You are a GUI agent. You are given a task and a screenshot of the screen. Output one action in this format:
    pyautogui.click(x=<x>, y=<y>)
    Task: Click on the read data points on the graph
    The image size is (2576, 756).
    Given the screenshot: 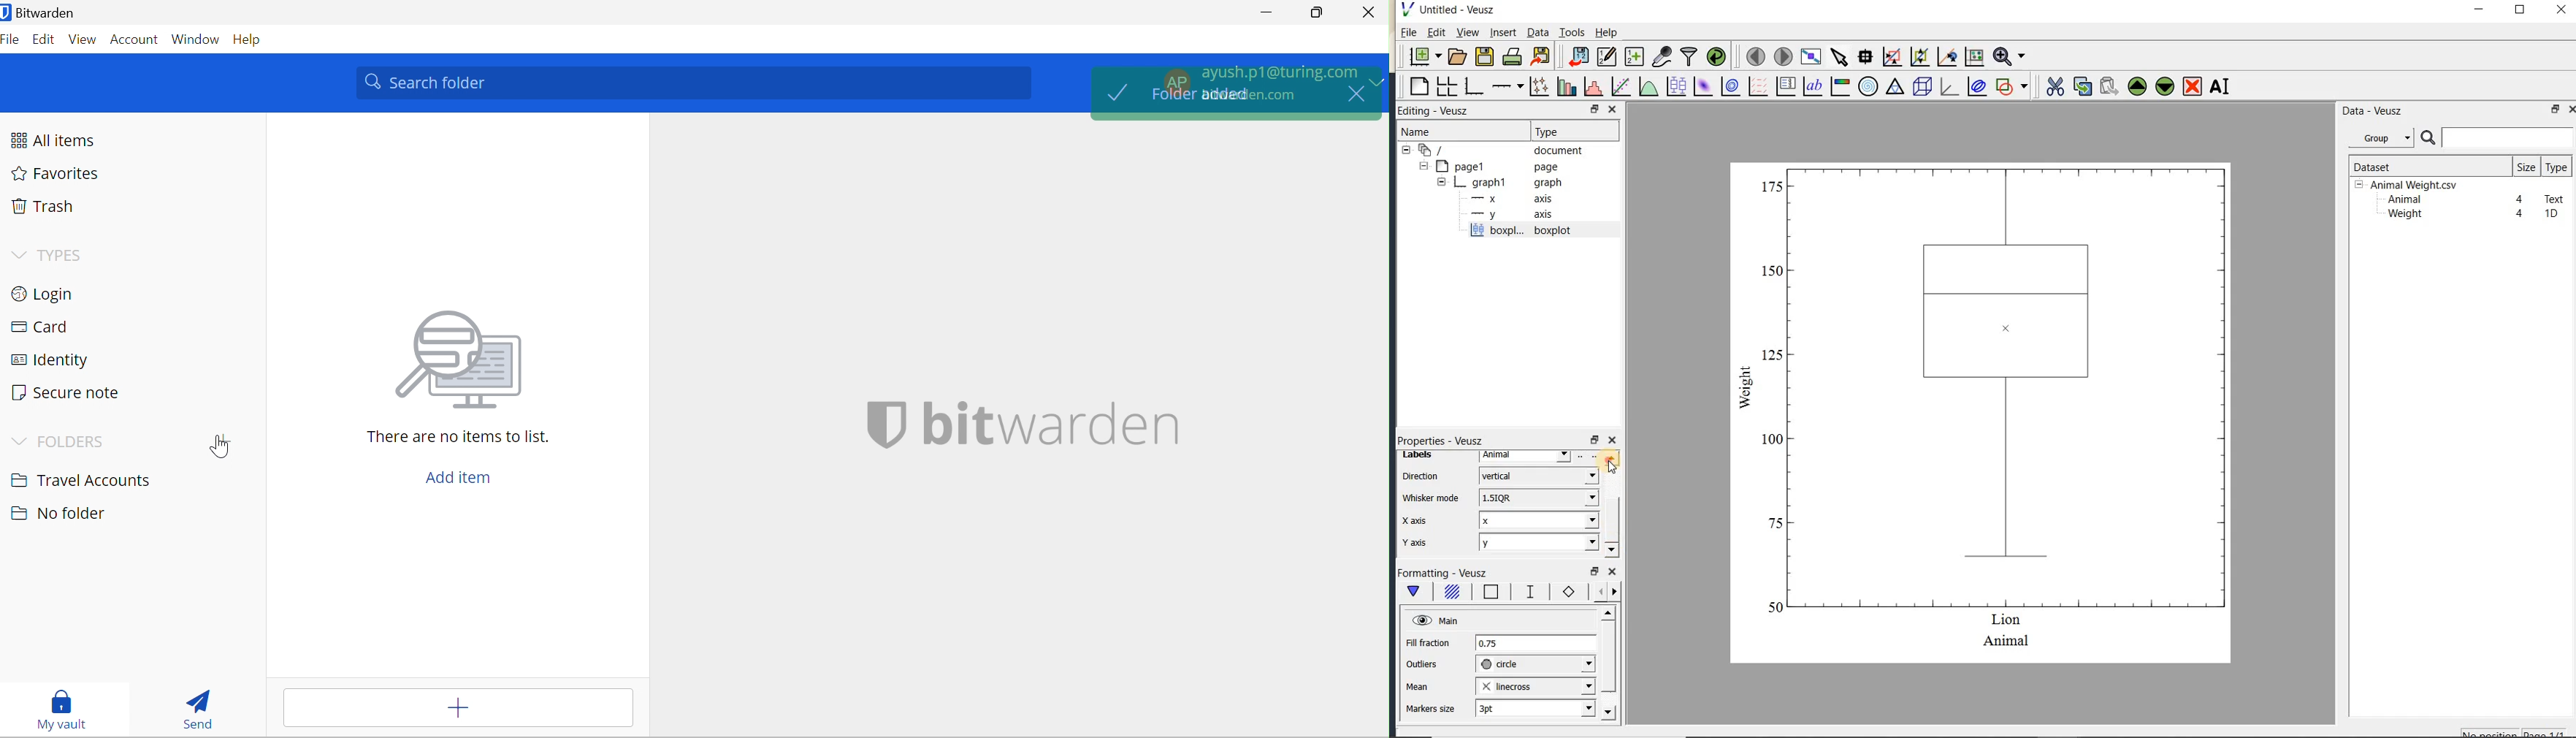 What is the action you would take?
    pyautogui.click(x=1865, y=57)
    